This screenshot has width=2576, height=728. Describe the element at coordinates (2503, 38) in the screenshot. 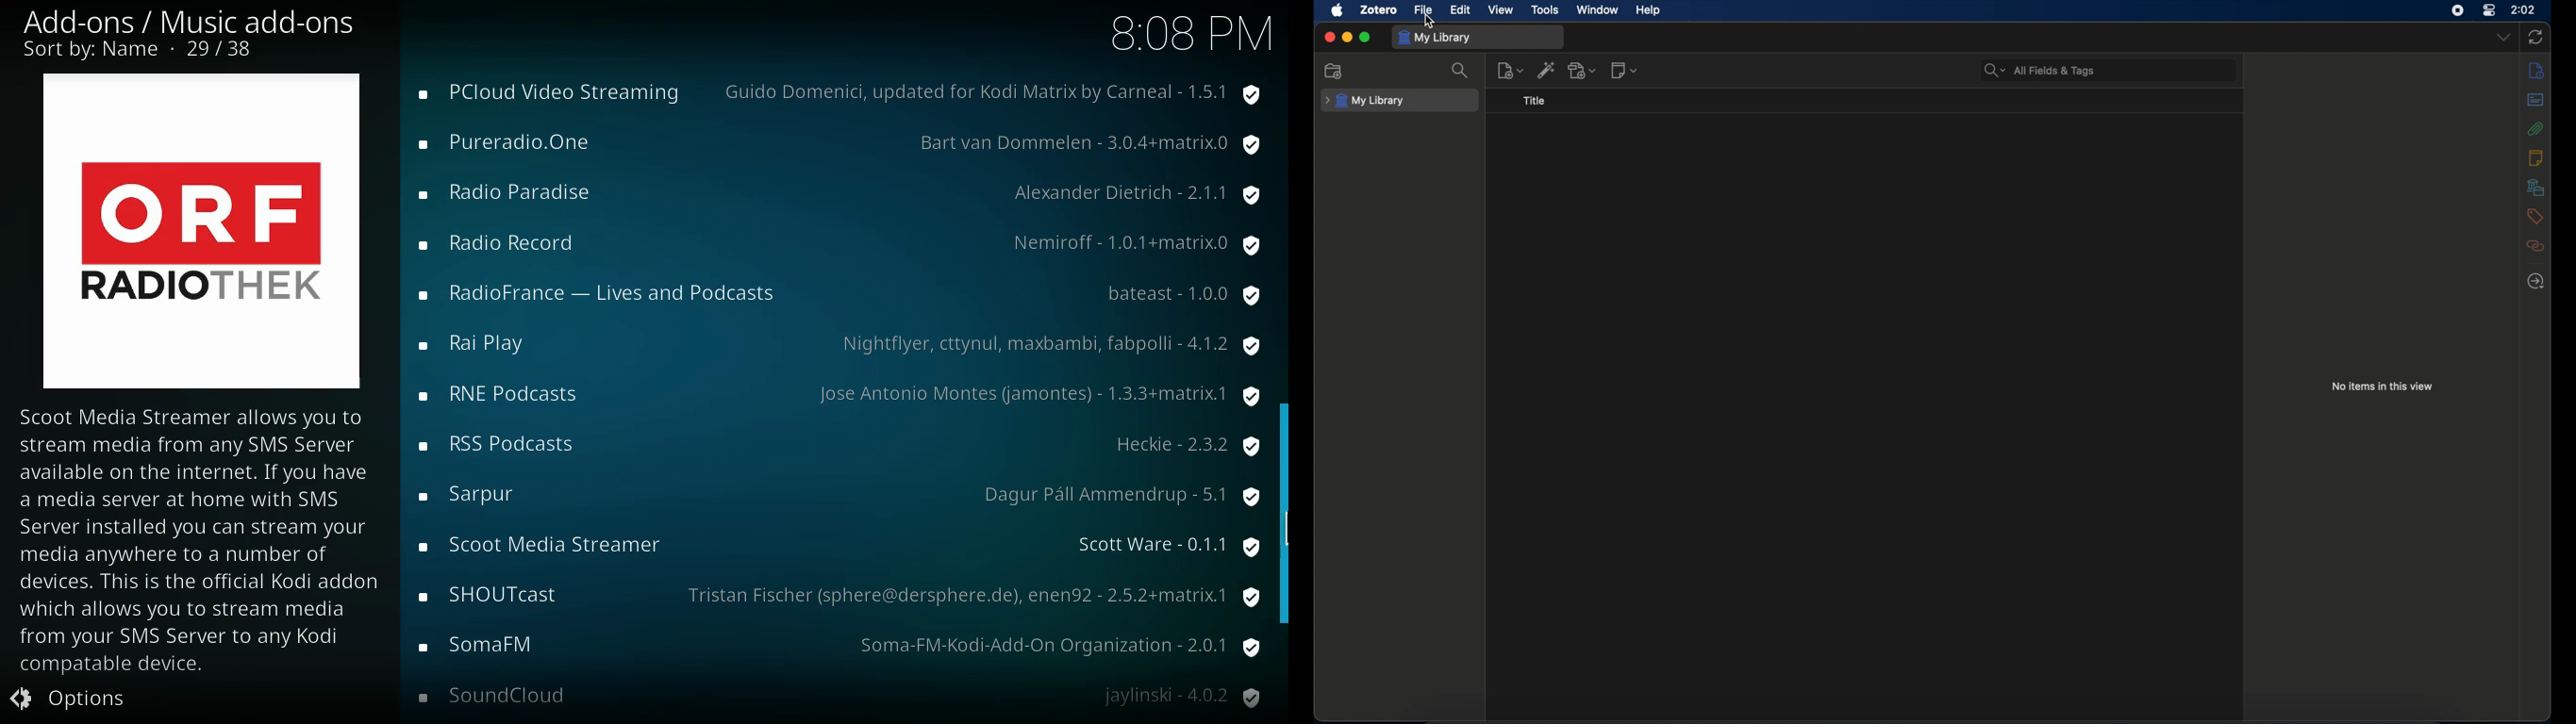

I see `dropdown` at that location.